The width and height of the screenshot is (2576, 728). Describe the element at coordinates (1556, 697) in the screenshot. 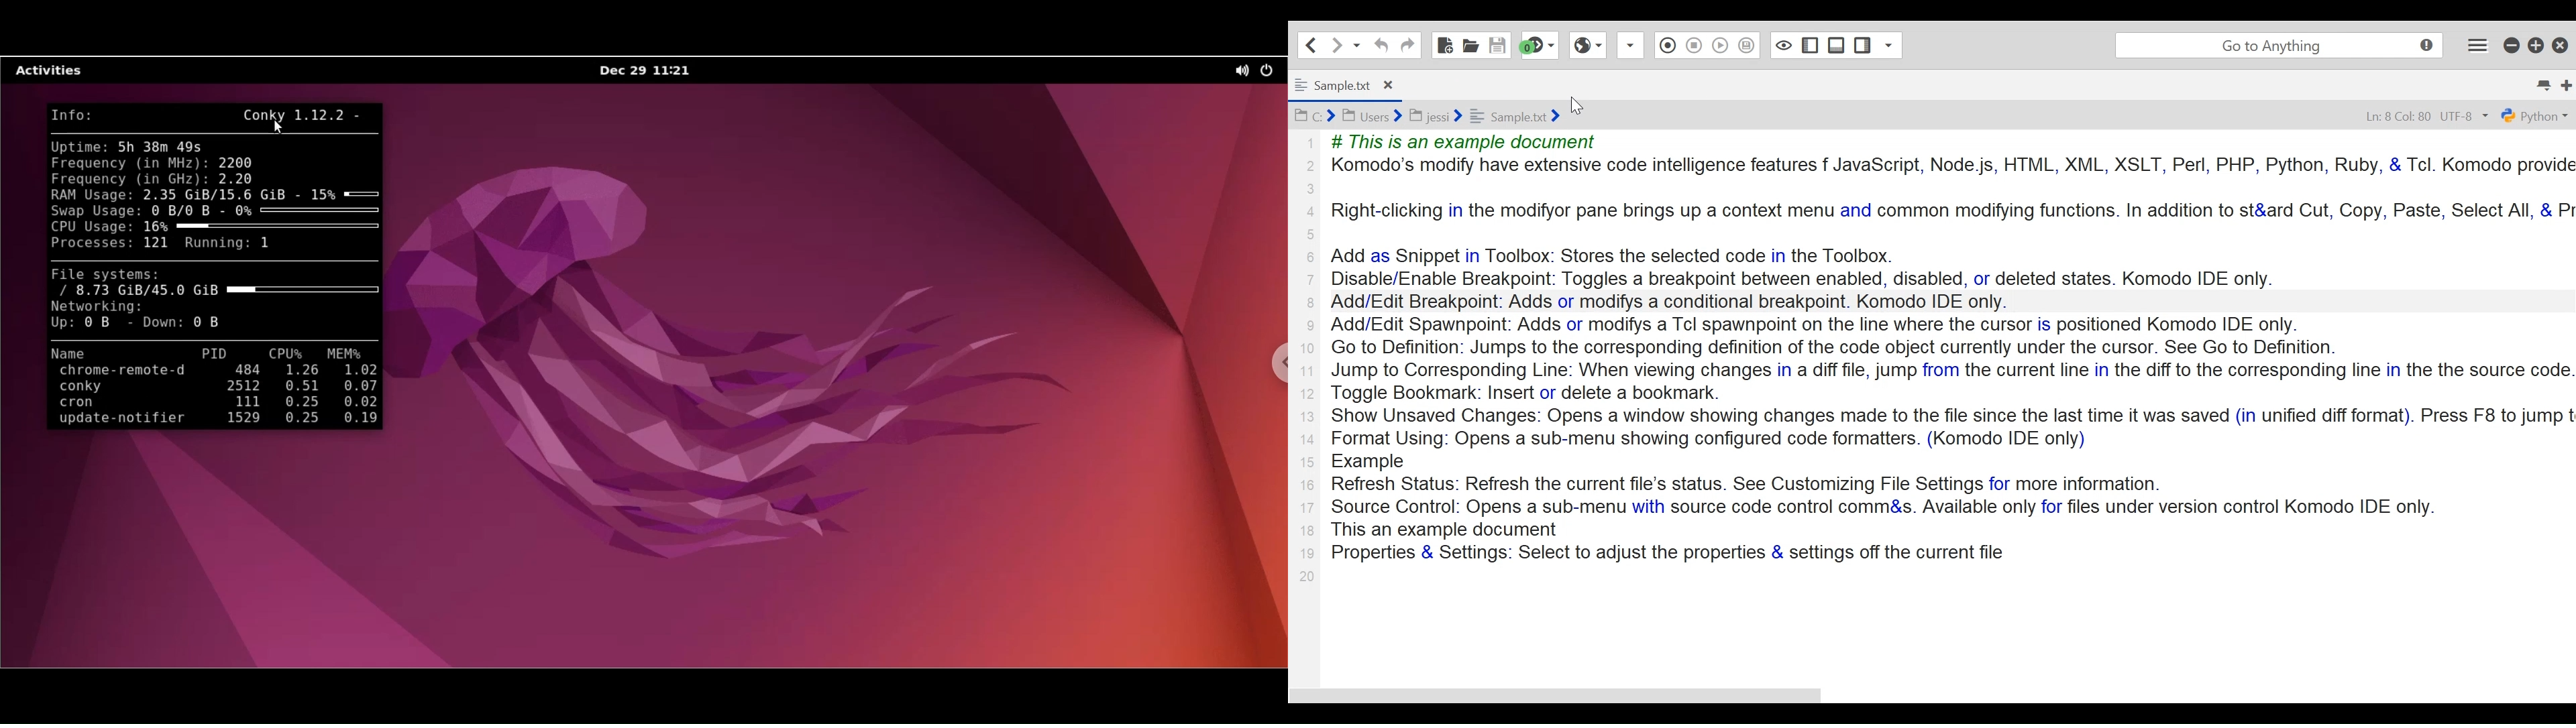

I see `Horizontal Scroll bar` at that location.